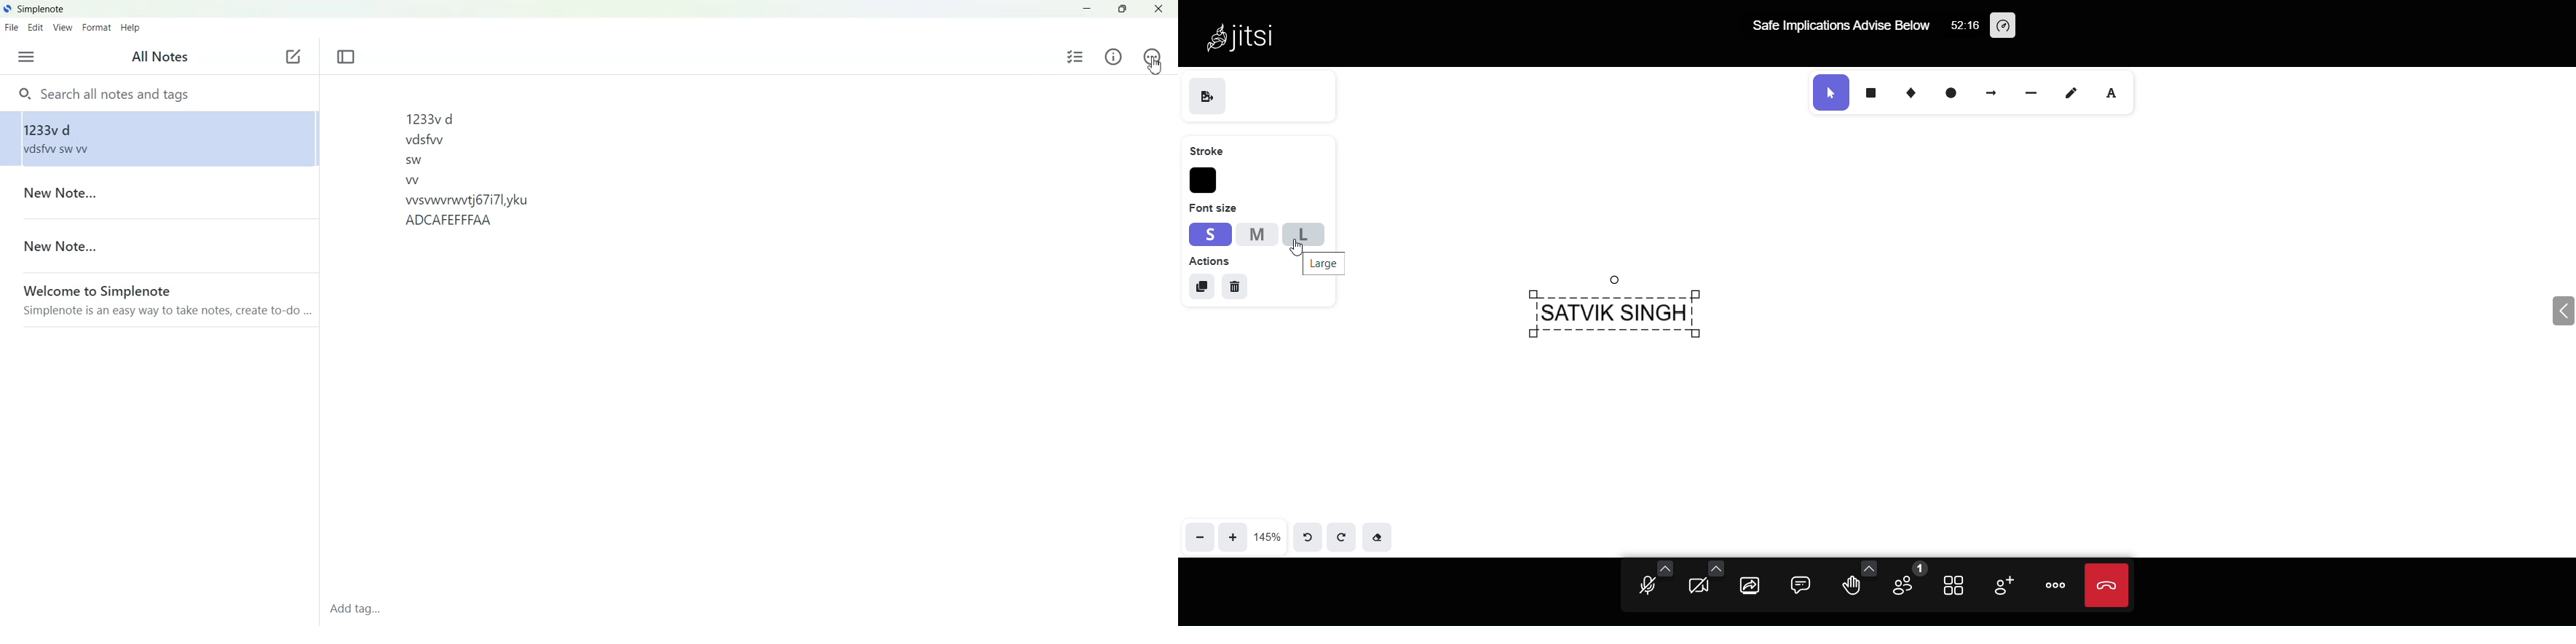 The height and width of the screenshot is (644, 2576). I want to click on Minimize, so click(1088, 9).